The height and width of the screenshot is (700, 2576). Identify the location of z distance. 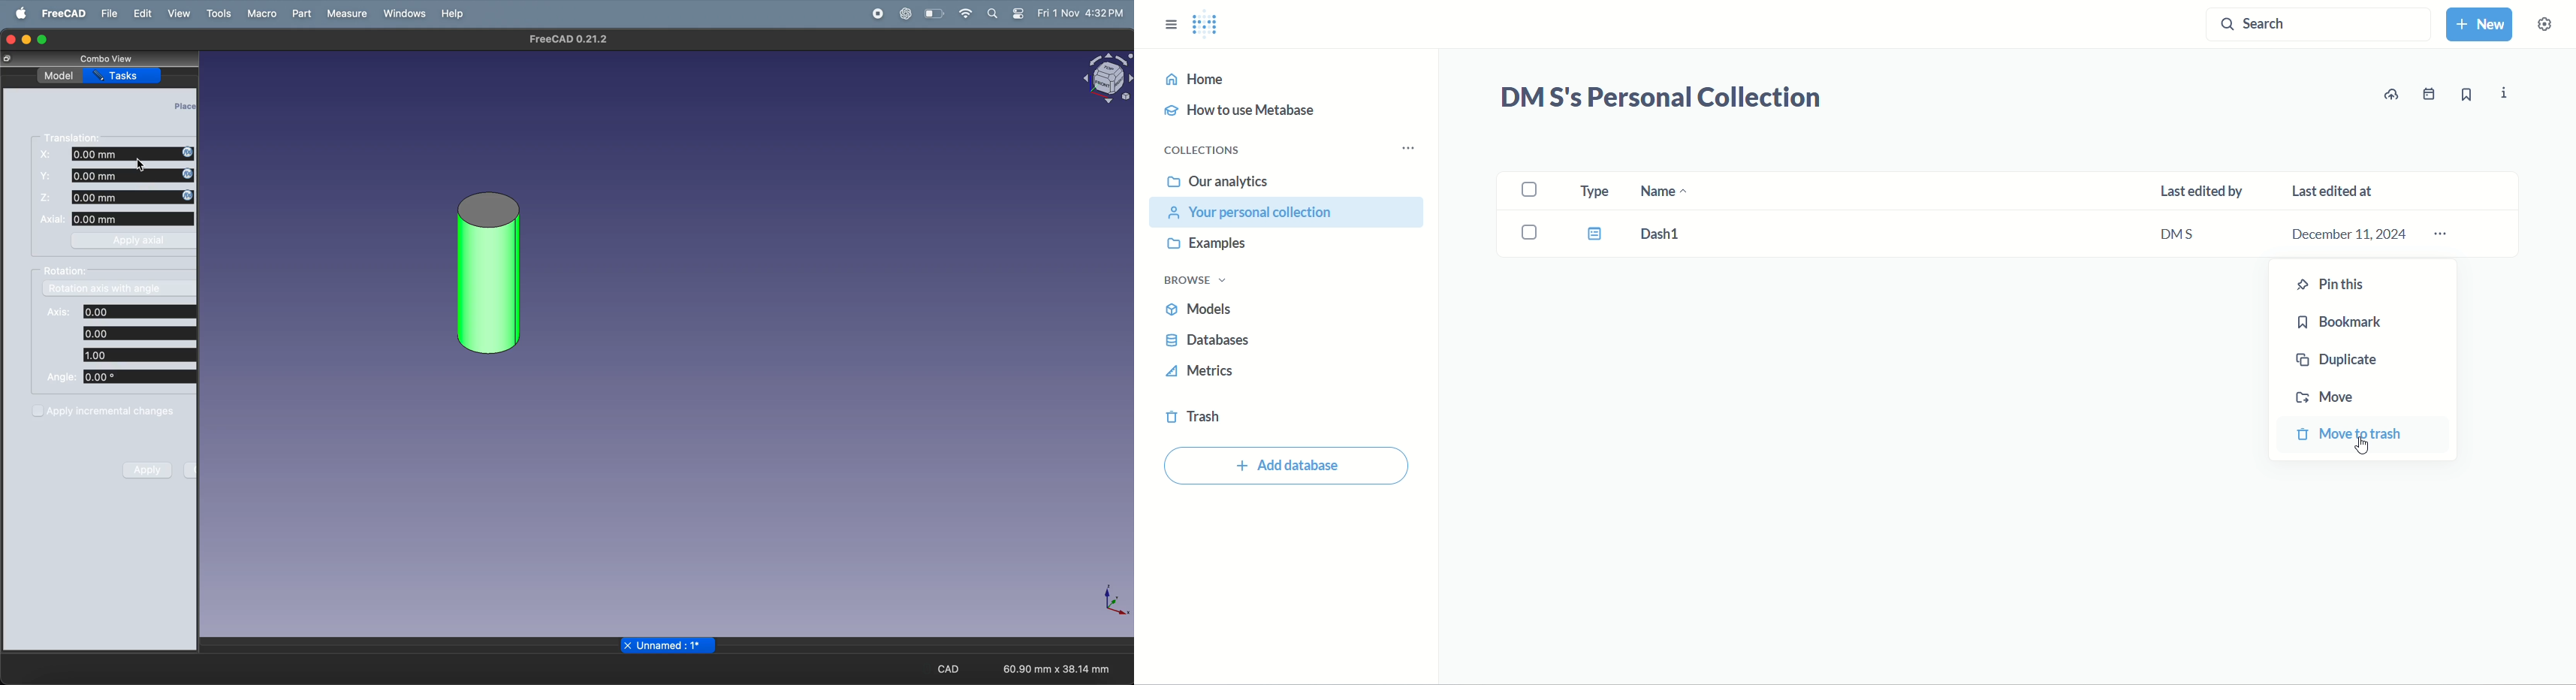
(133, 197).